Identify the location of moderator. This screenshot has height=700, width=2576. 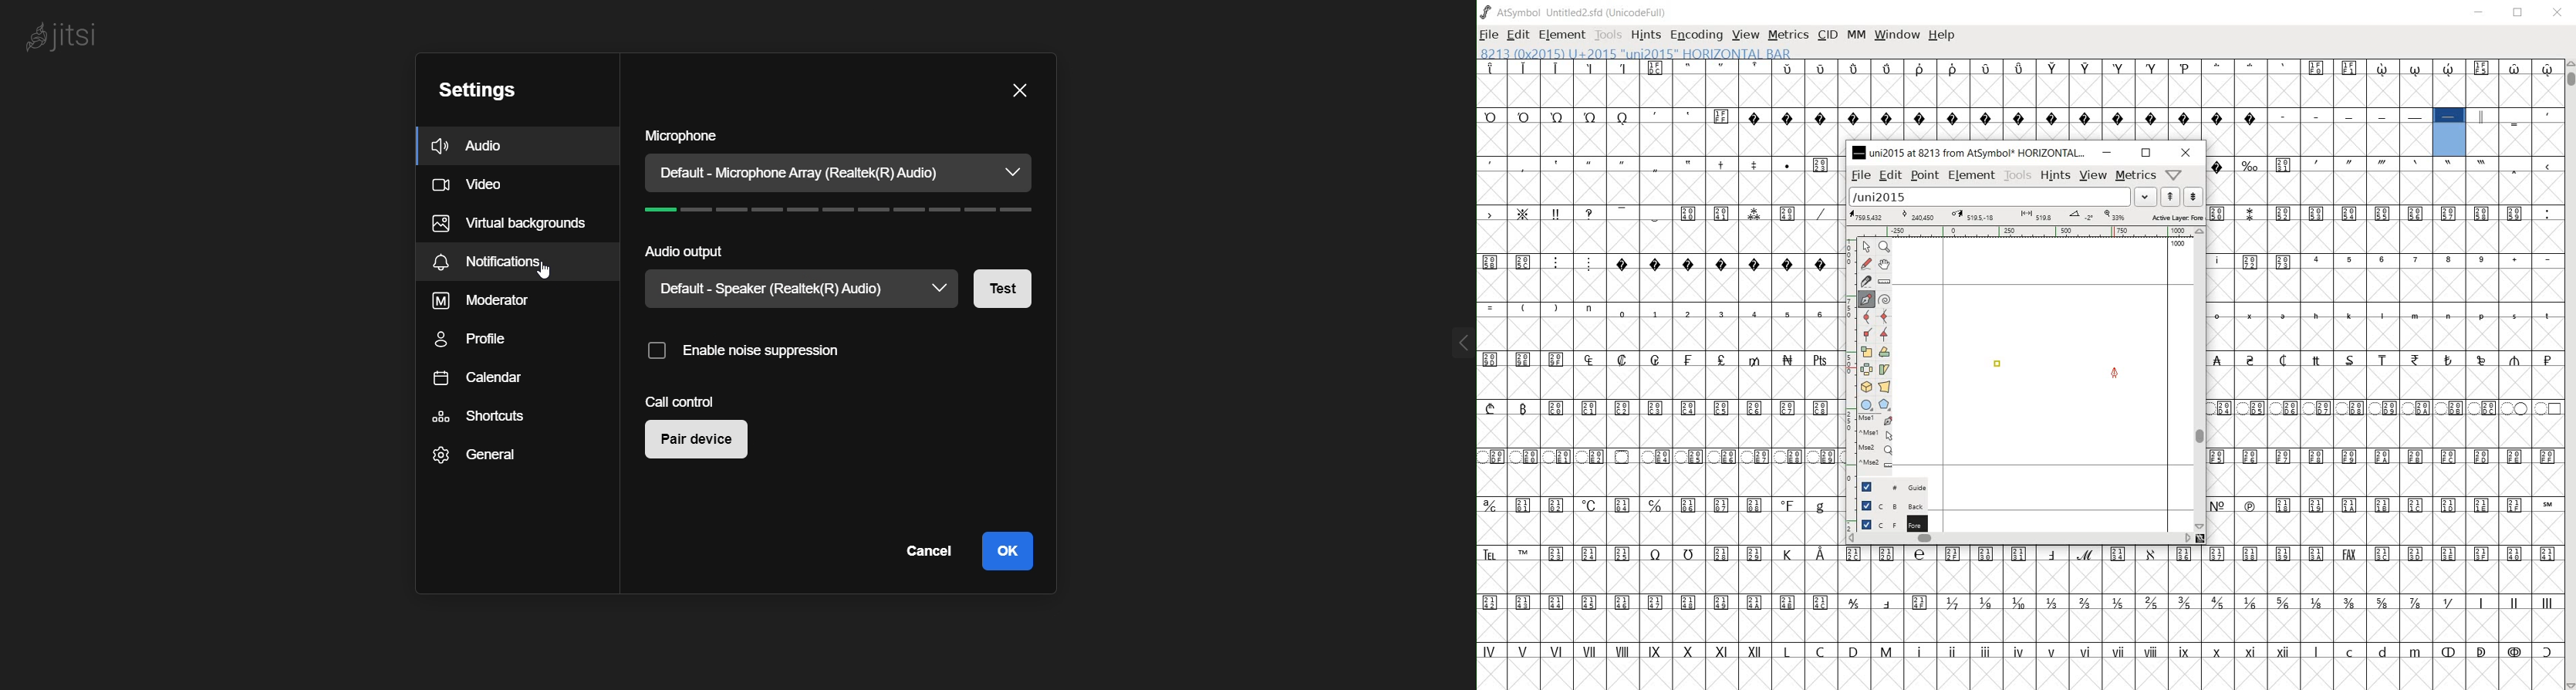
(490, 301).